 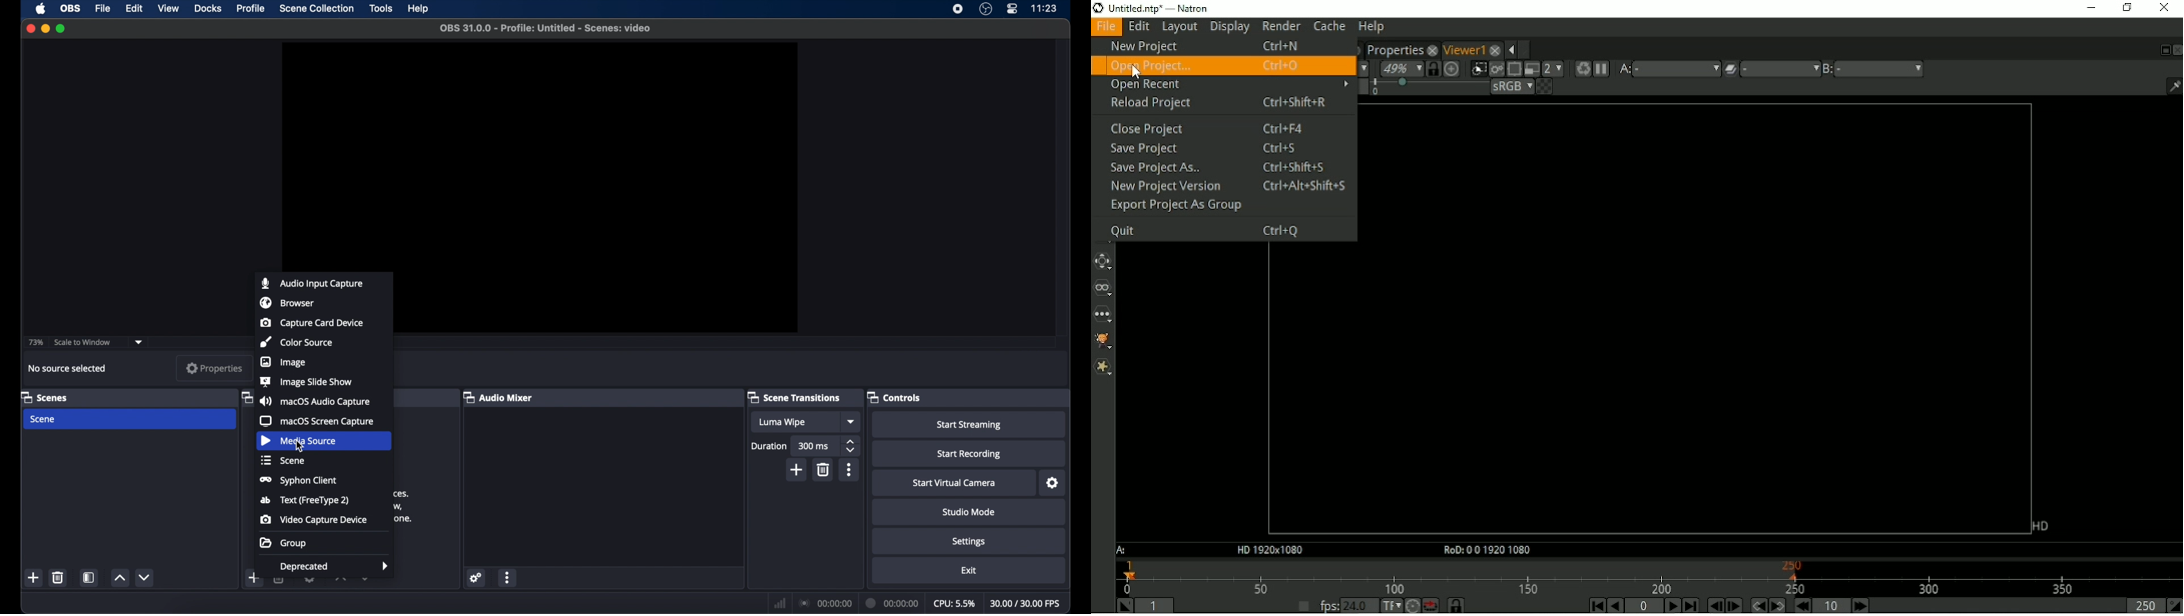 What do you see at coordinates (254, 577) in the screenshot?
I see `add` at bounding box center [254, 577].